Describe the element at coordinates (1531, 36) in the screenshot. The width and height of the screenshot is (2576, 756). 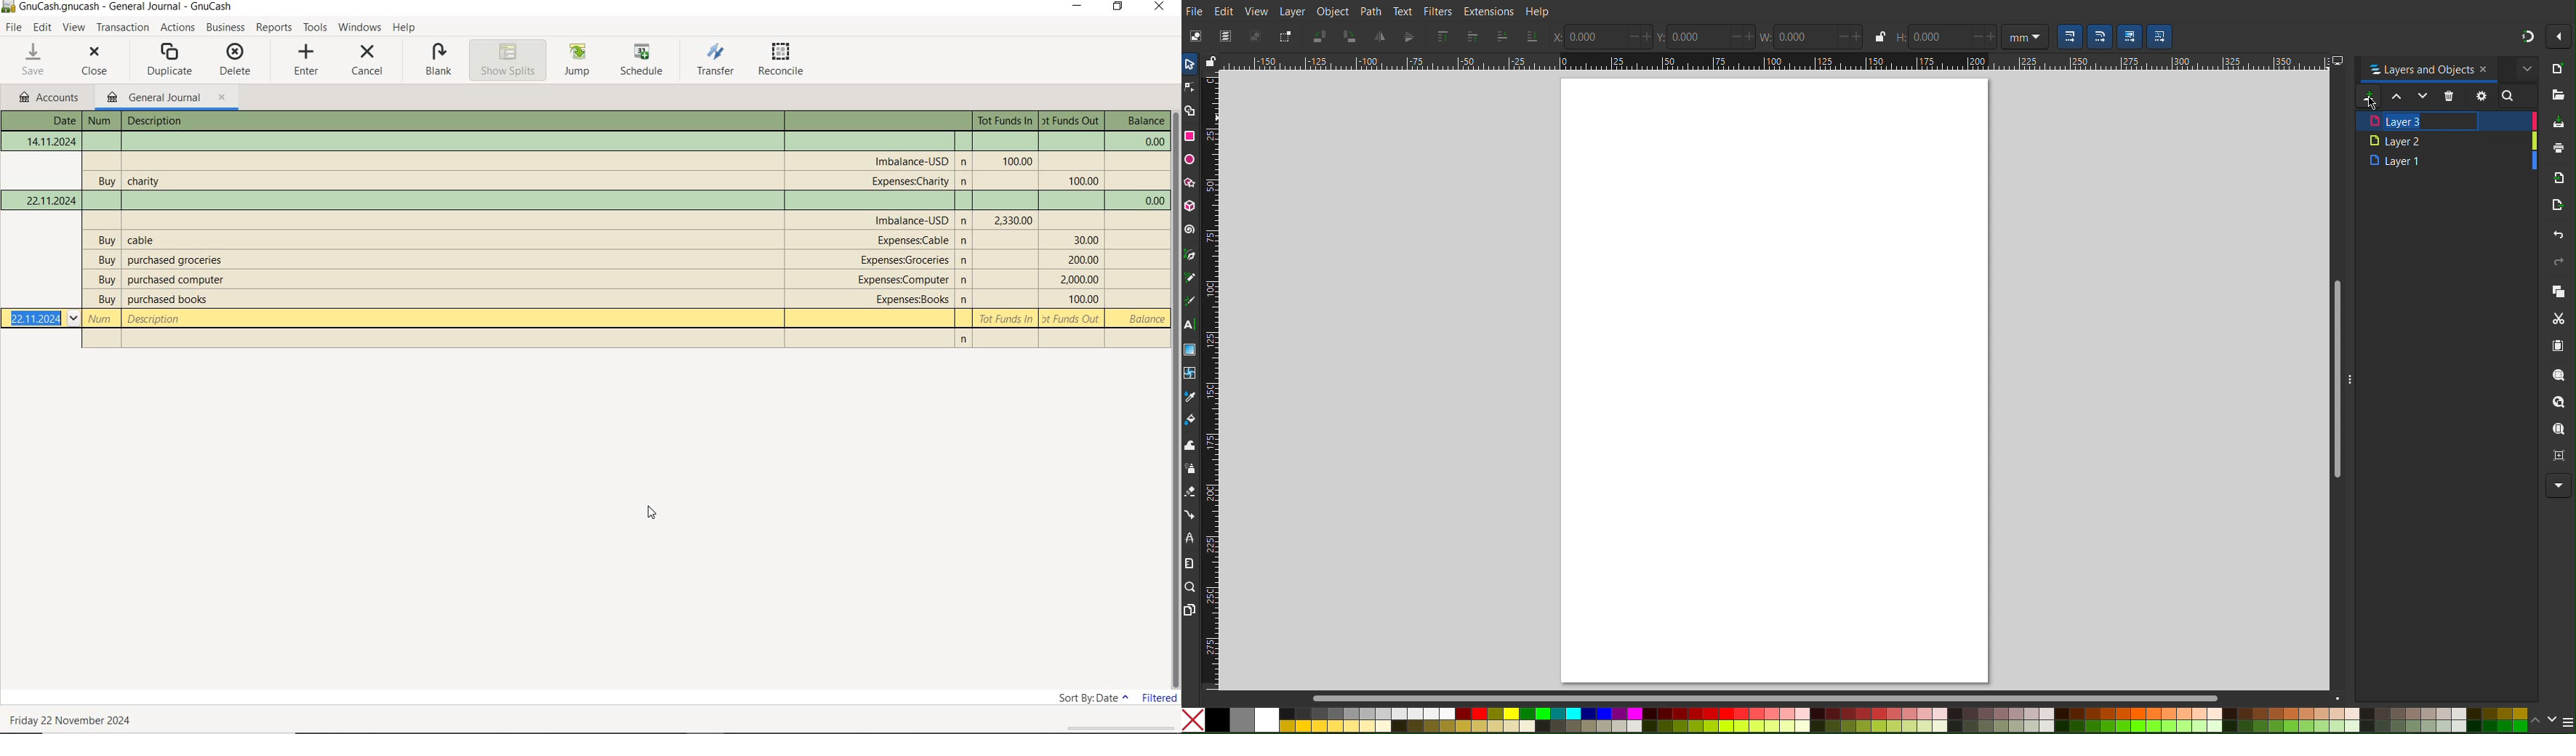
I see `Send layer to the bottom` at that location.